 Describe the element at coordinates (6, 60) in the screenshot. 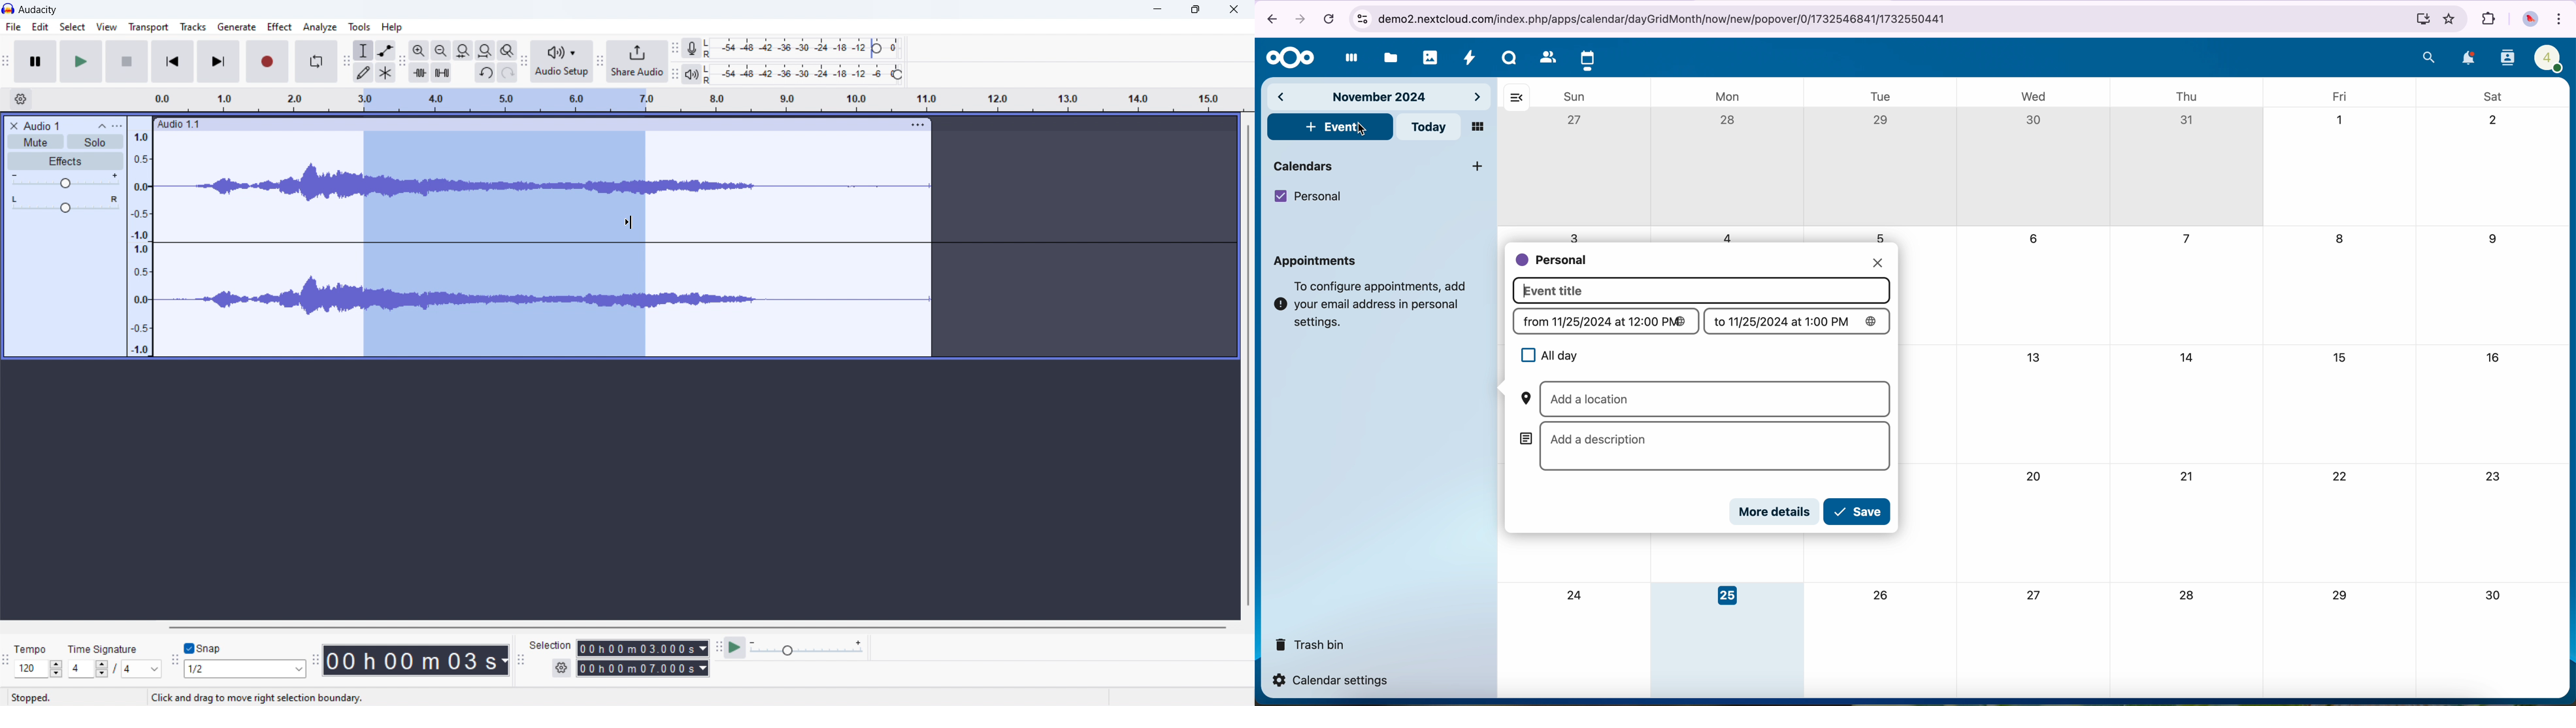

I see `audacity transport window` at that location.